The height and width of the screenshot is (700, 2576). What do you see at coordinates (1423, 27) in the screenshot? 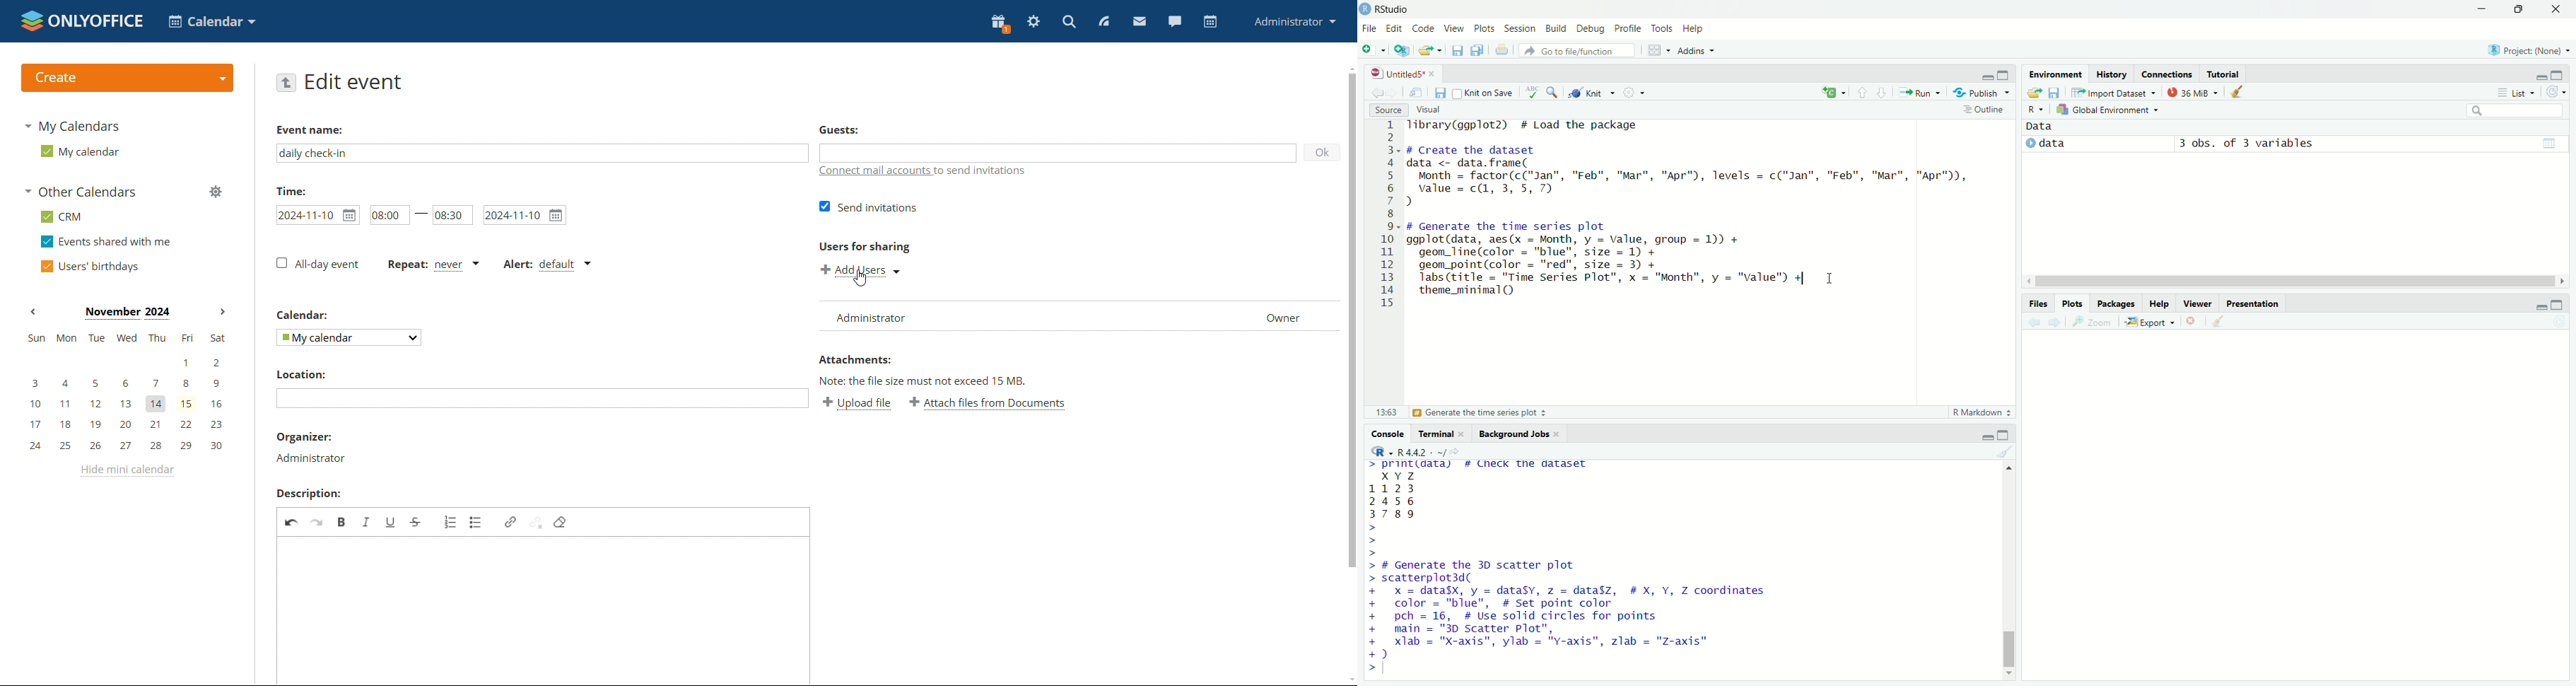
I see `code` at bounding box center [1423, 27].